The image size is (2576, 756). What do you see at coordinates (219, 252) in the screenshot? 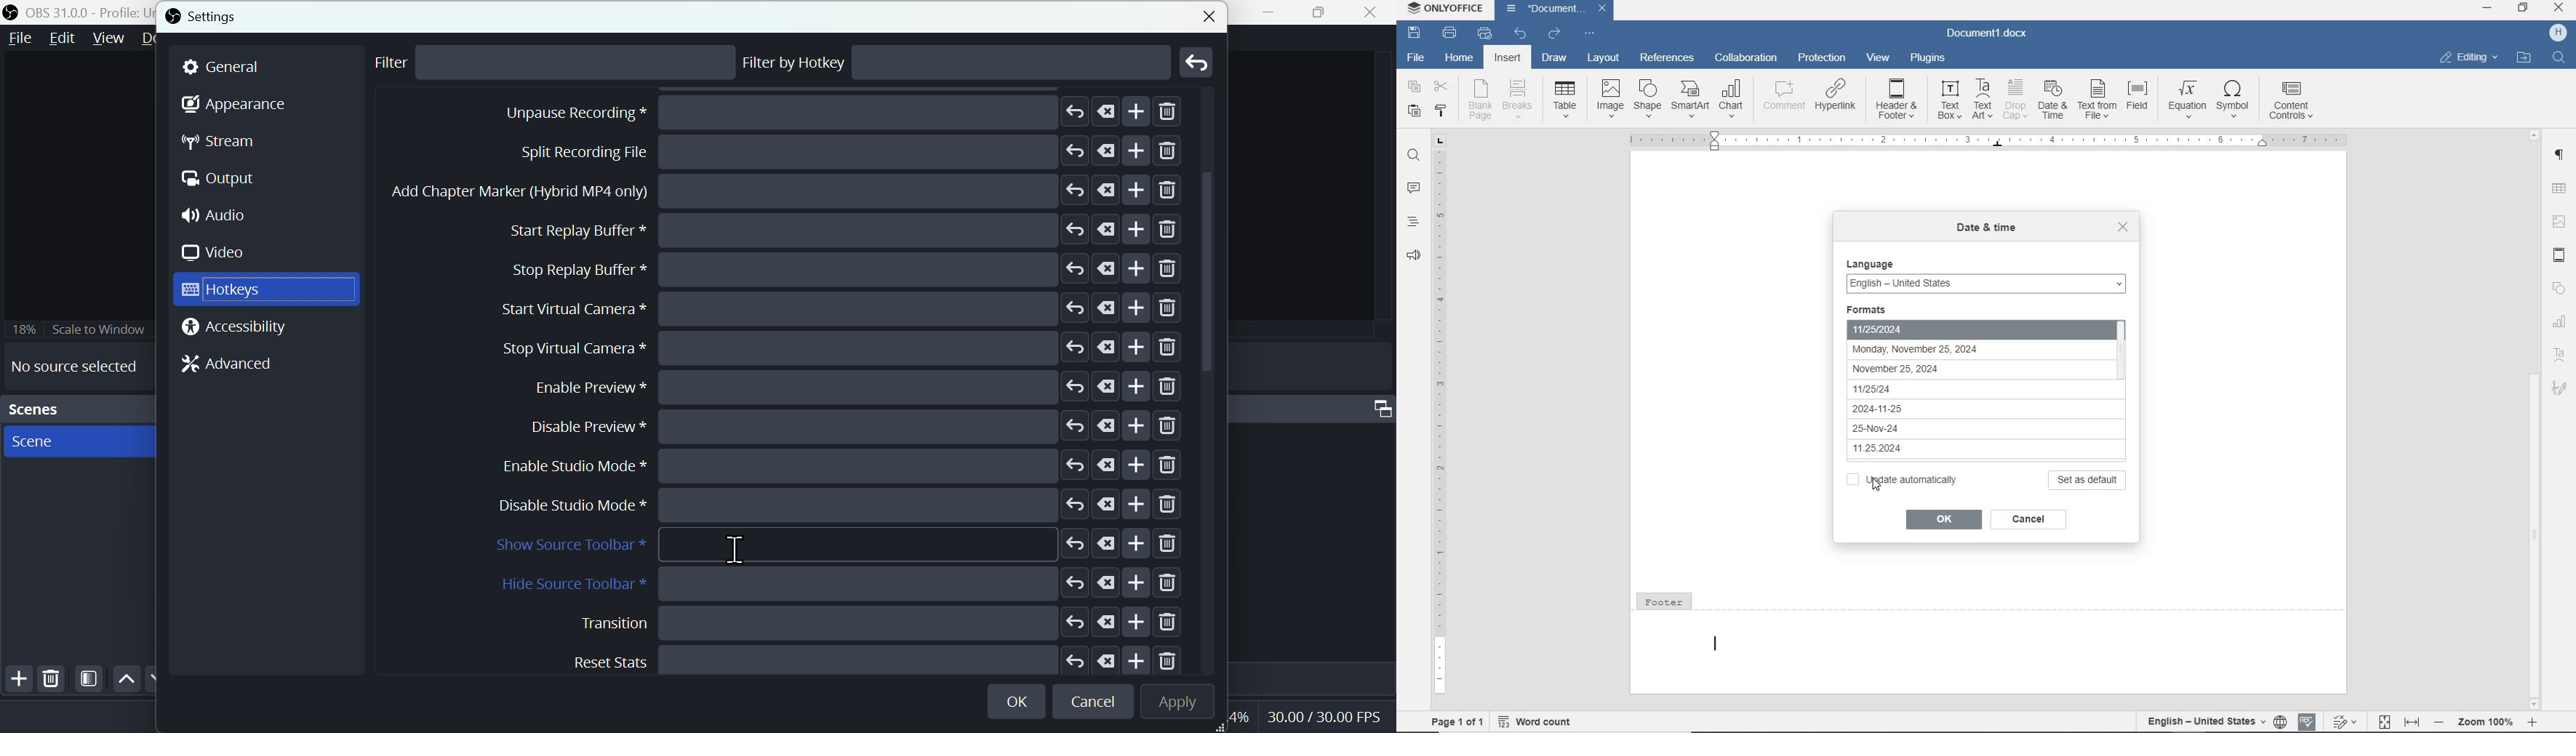
I see `Video` at bounding box center [219, 252].